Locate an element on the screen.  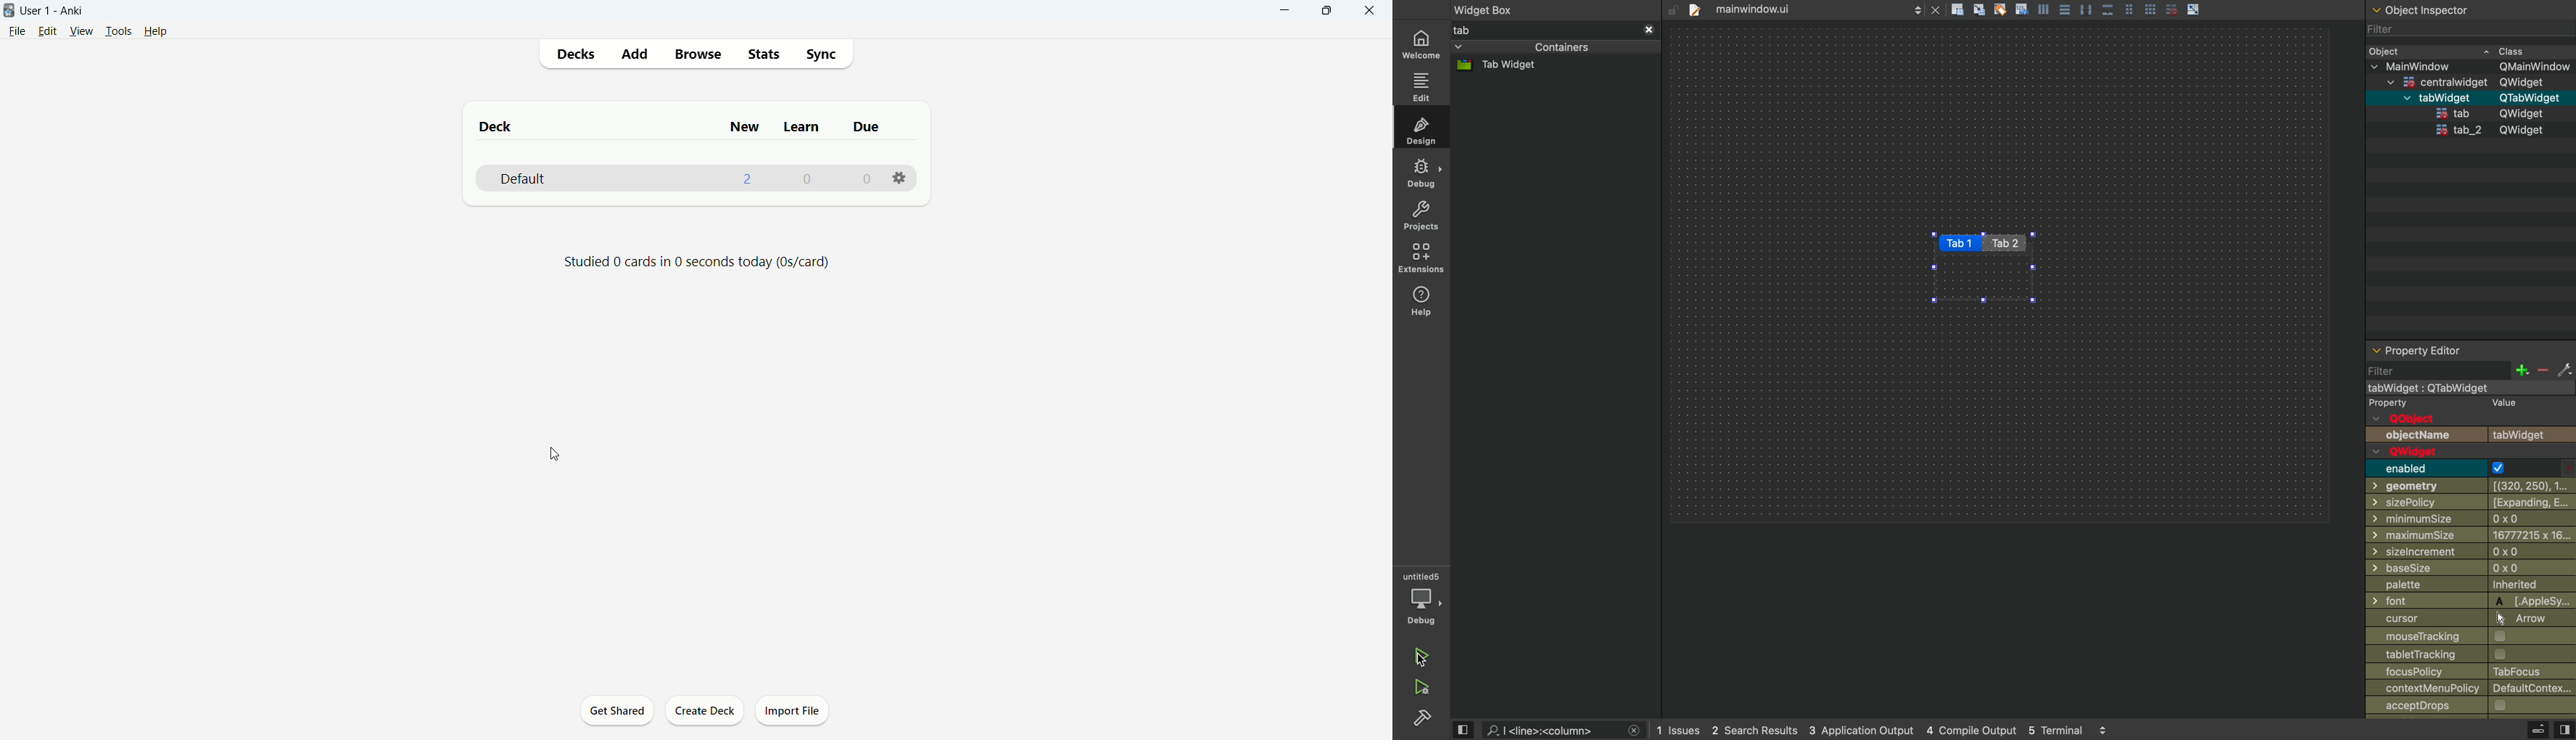
tools is located at coordinates (120, 35).